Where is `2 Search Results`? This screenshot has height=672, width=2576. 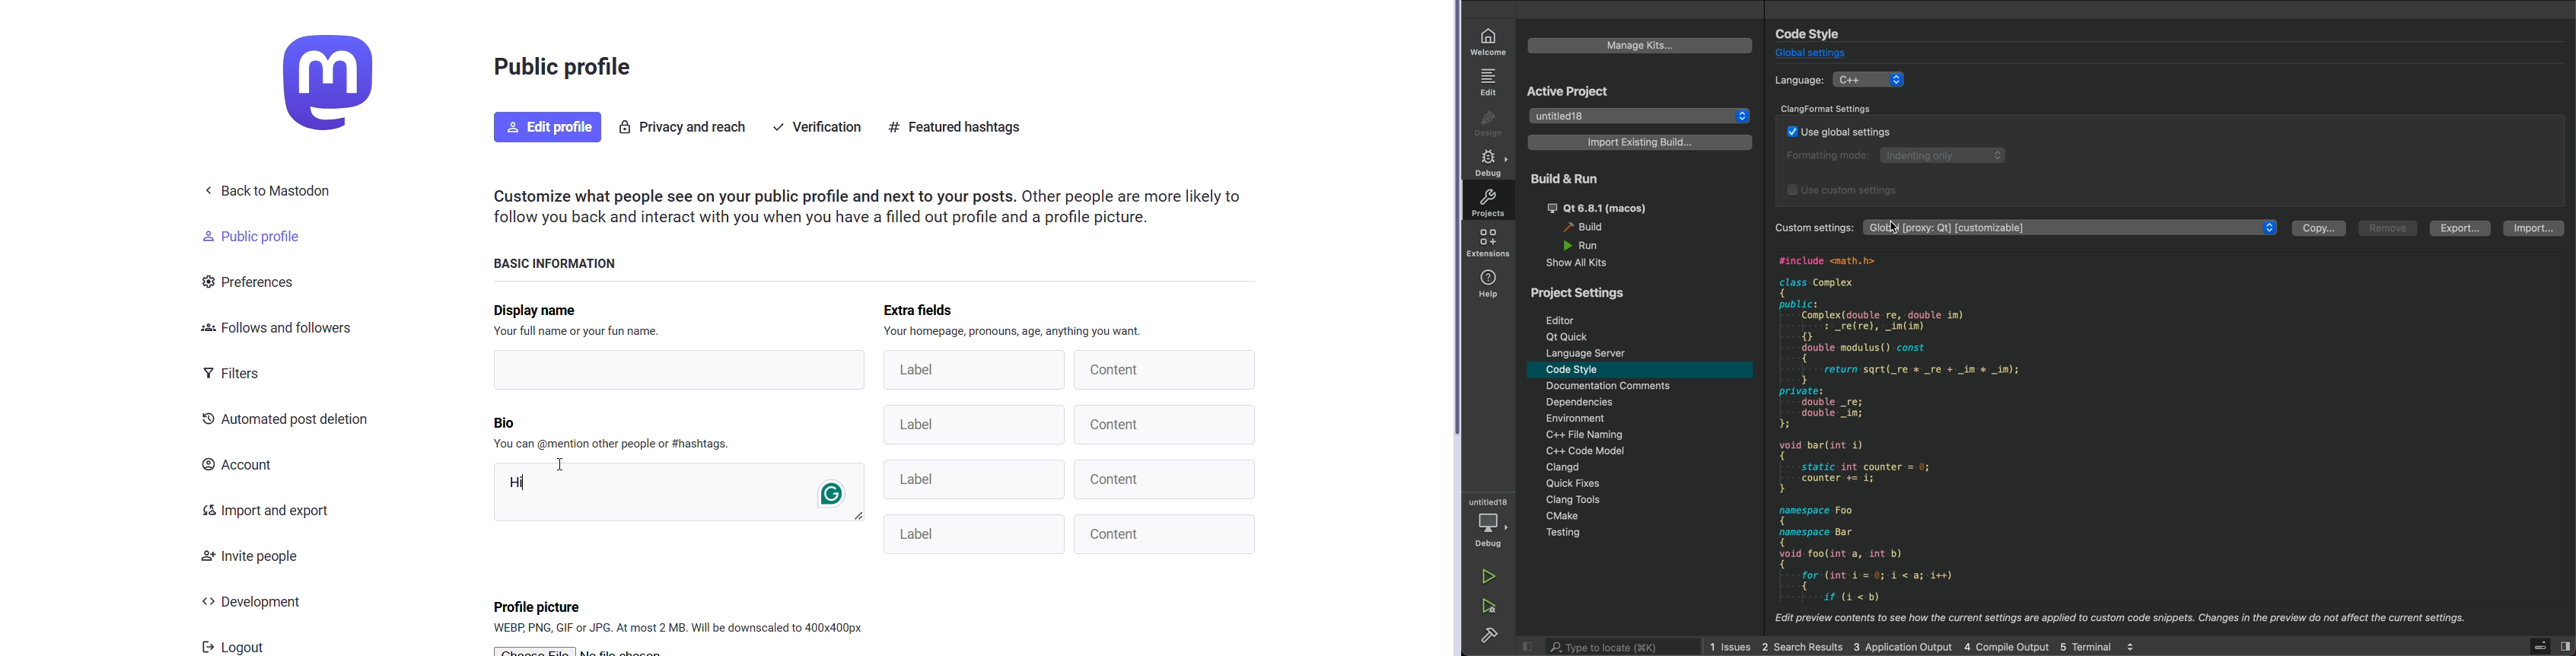 2 Search Results is located at coordinates (1801, 645).